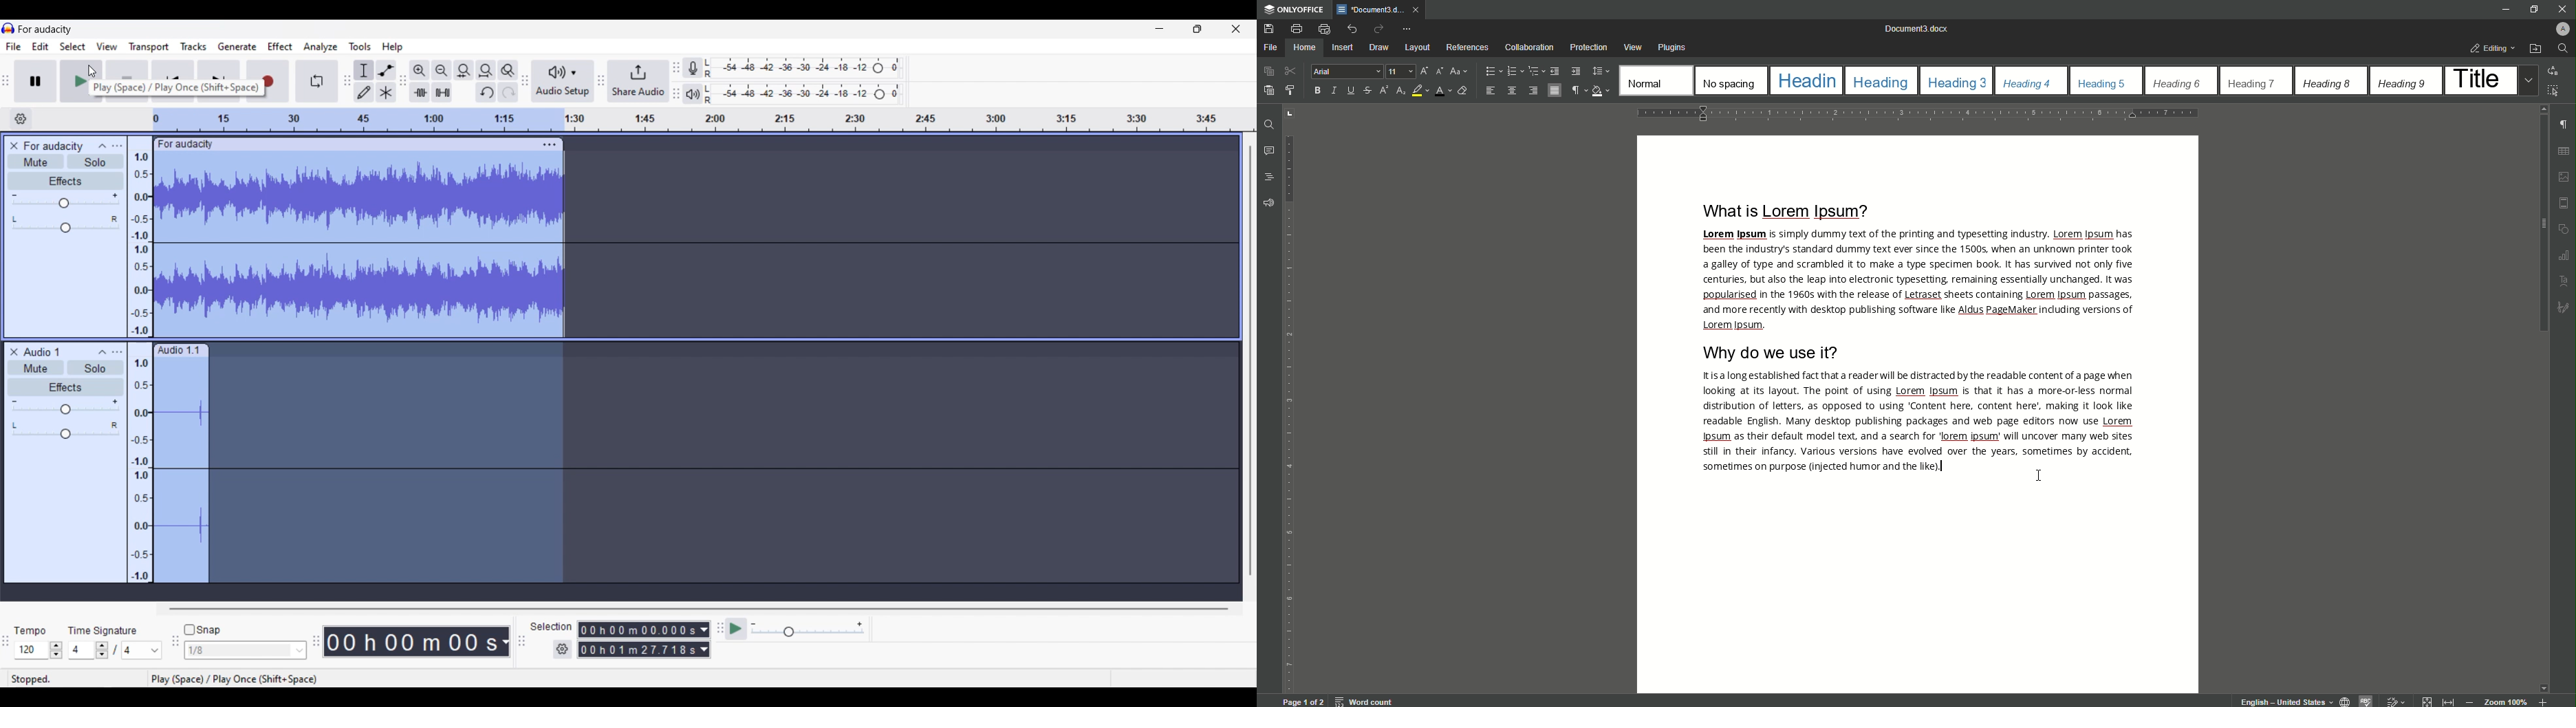 The image size is (2576, 728). What do you see at coordinates (2447, 701) in the screenshot?
I see `expand` at bounding box center [2447, 701].